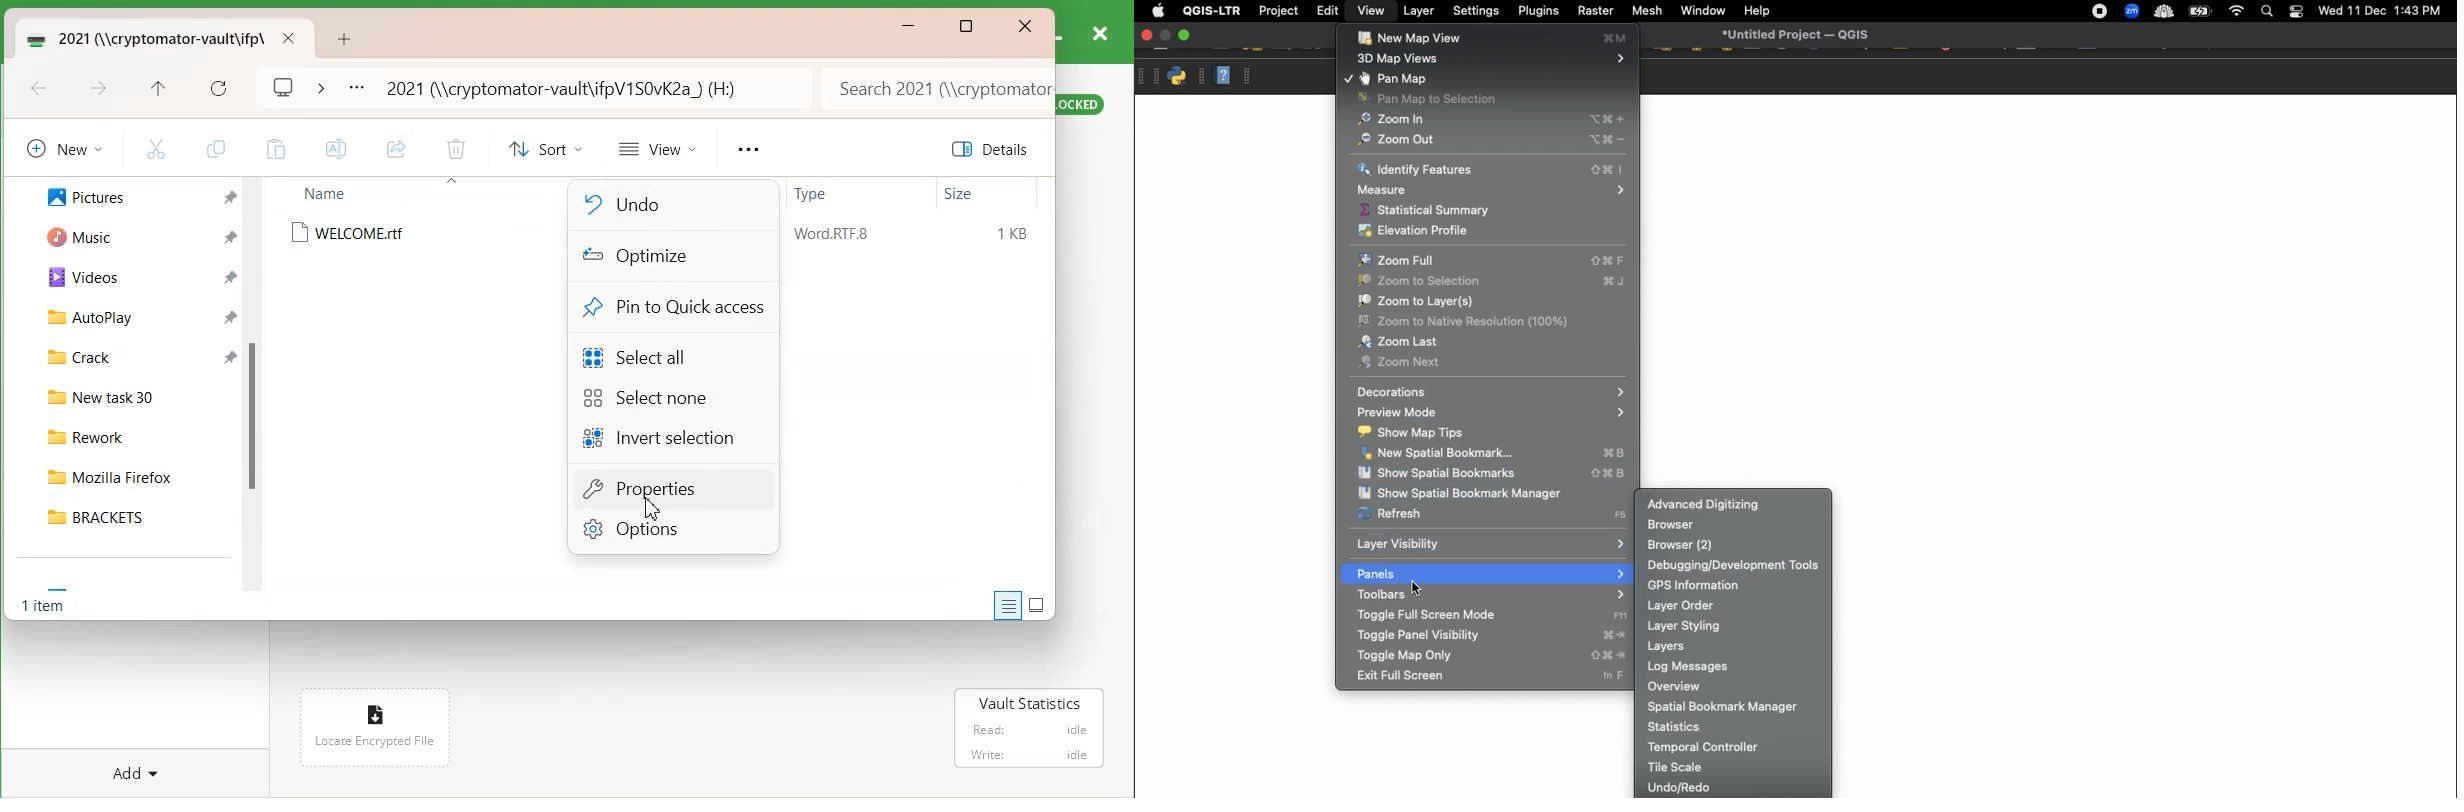 This screenshot has width=2464, height=812. Describe the element at coordinates (1736, 564) in the screenshot. I see `Debugging development tools` at that location.